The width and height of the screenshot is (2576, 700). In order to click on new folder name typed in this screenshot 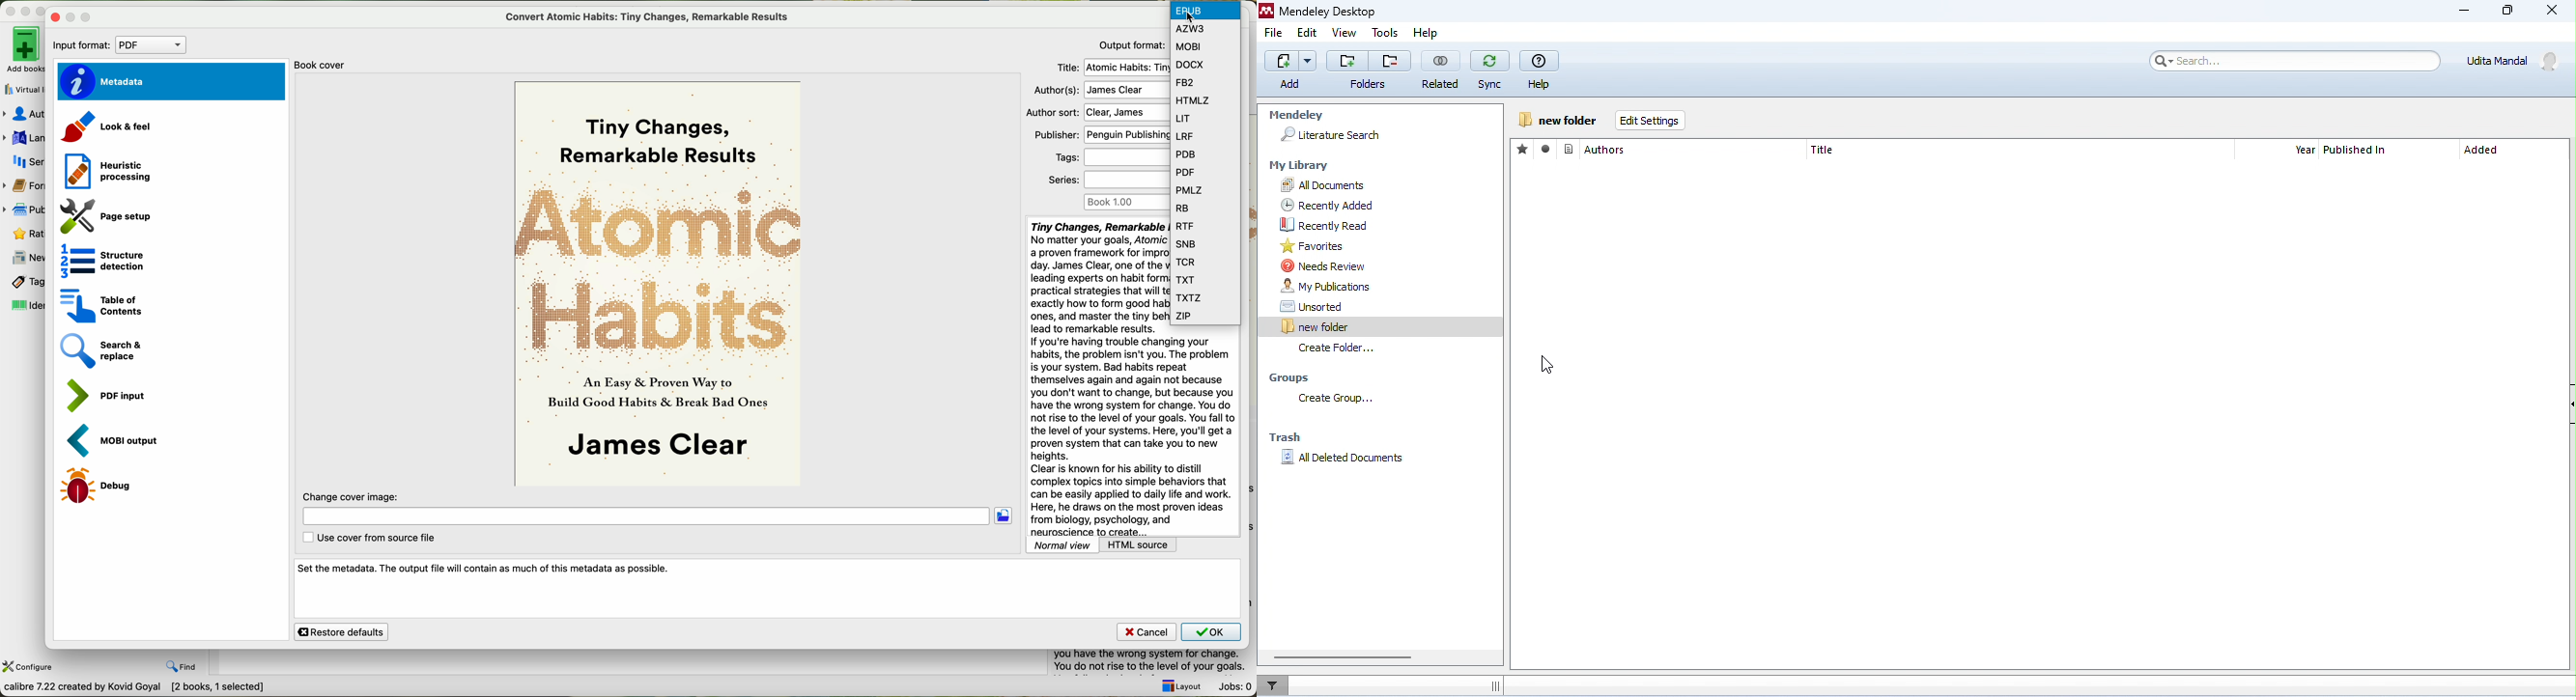, I will do `click(1321, 327)`.